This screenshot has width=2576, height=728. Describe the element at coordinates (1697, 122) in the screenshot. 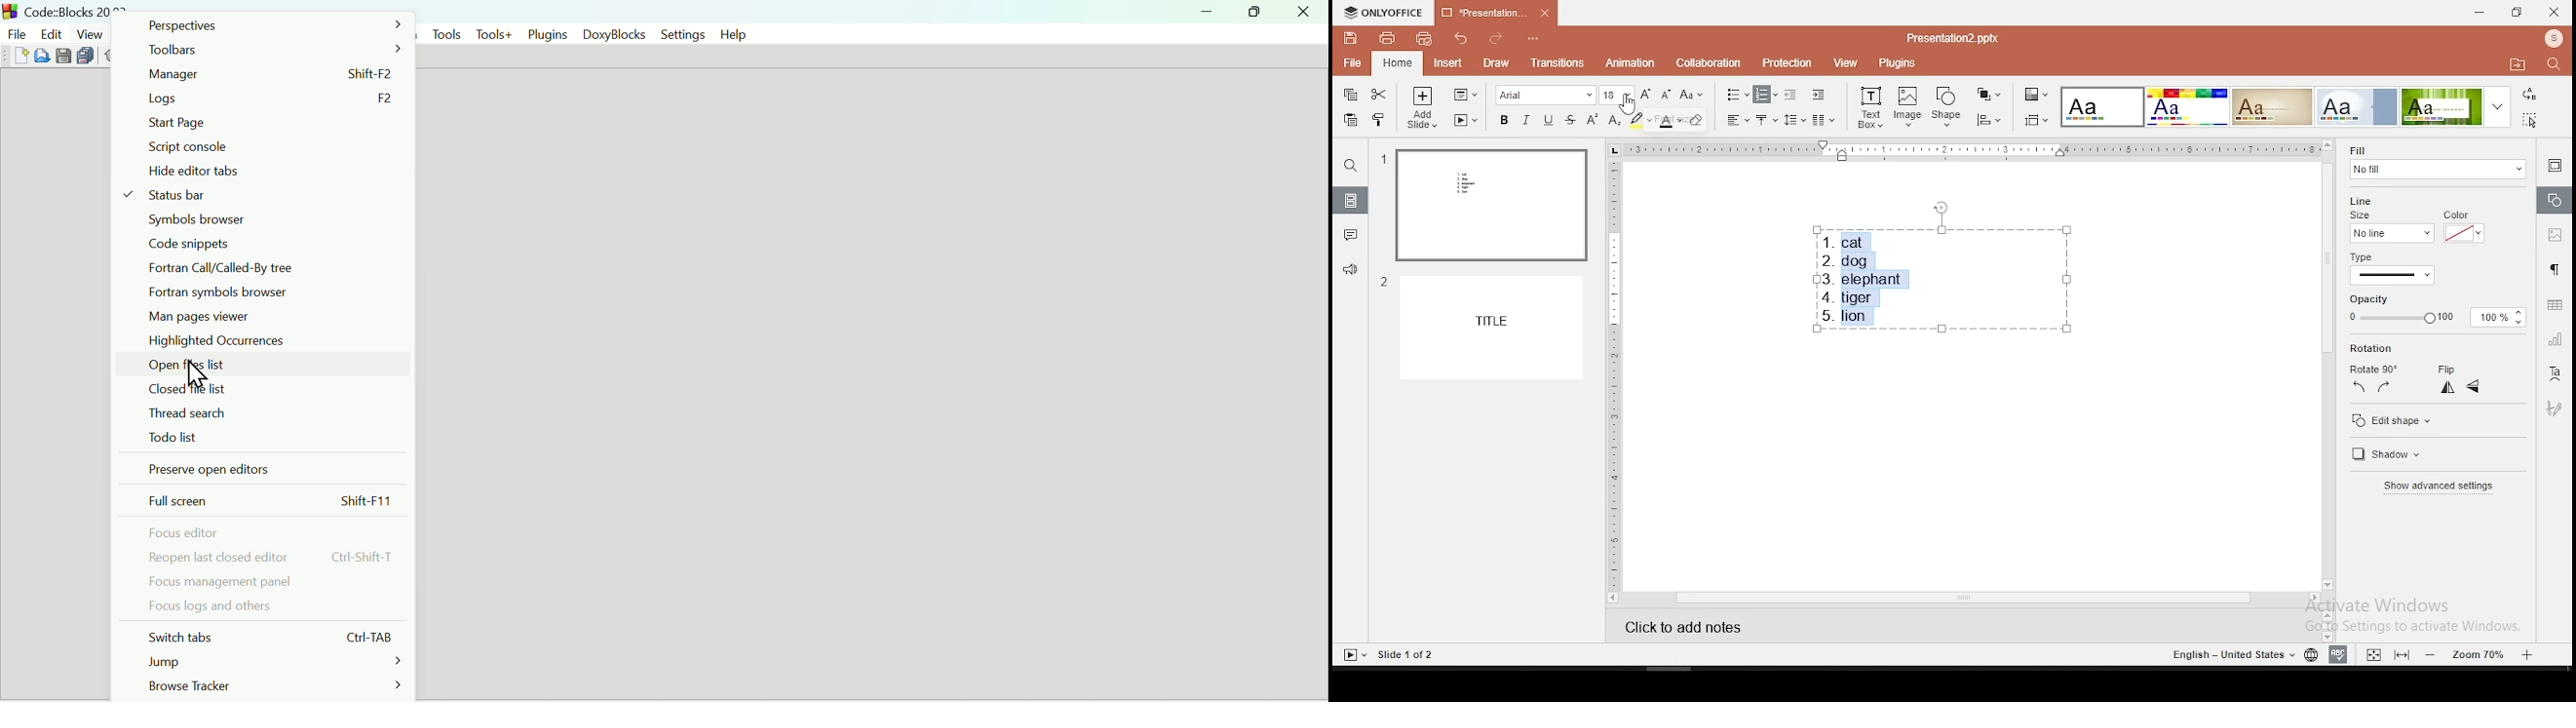

I see `eraser tool` at that location.